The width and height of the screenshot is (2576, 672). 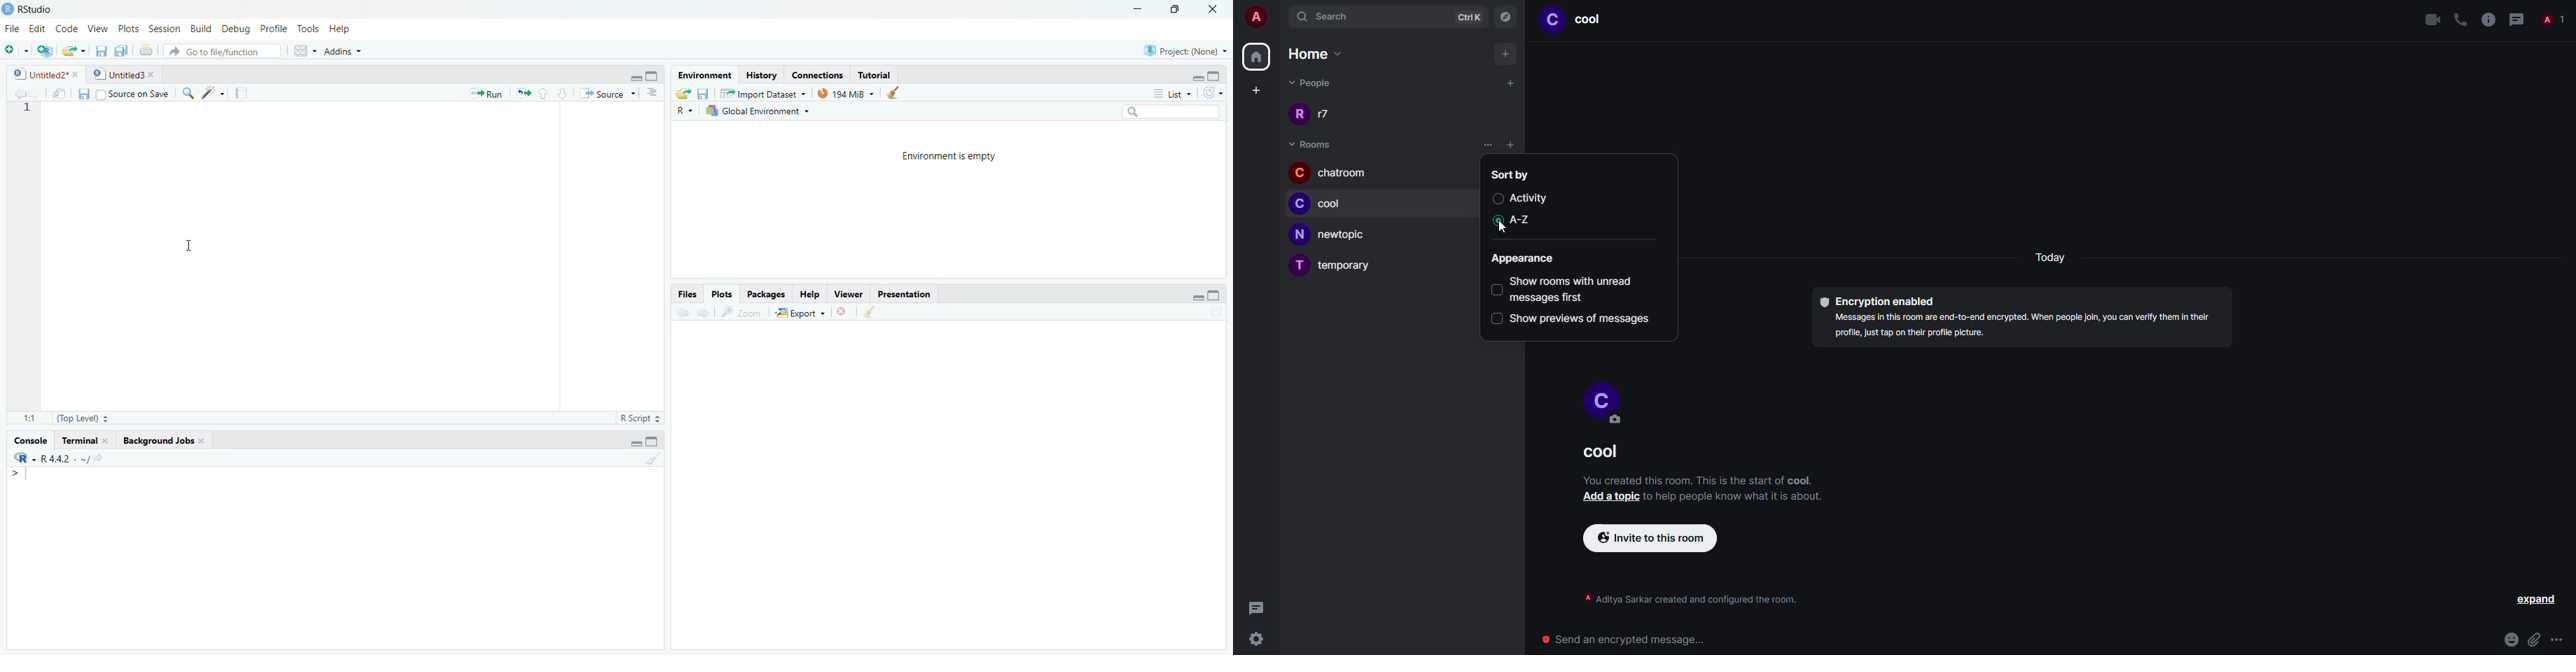 What do you see at coordinates (166, 442) in the screenshot?
I see `Background Jobs` at bounding box center [166, 442].